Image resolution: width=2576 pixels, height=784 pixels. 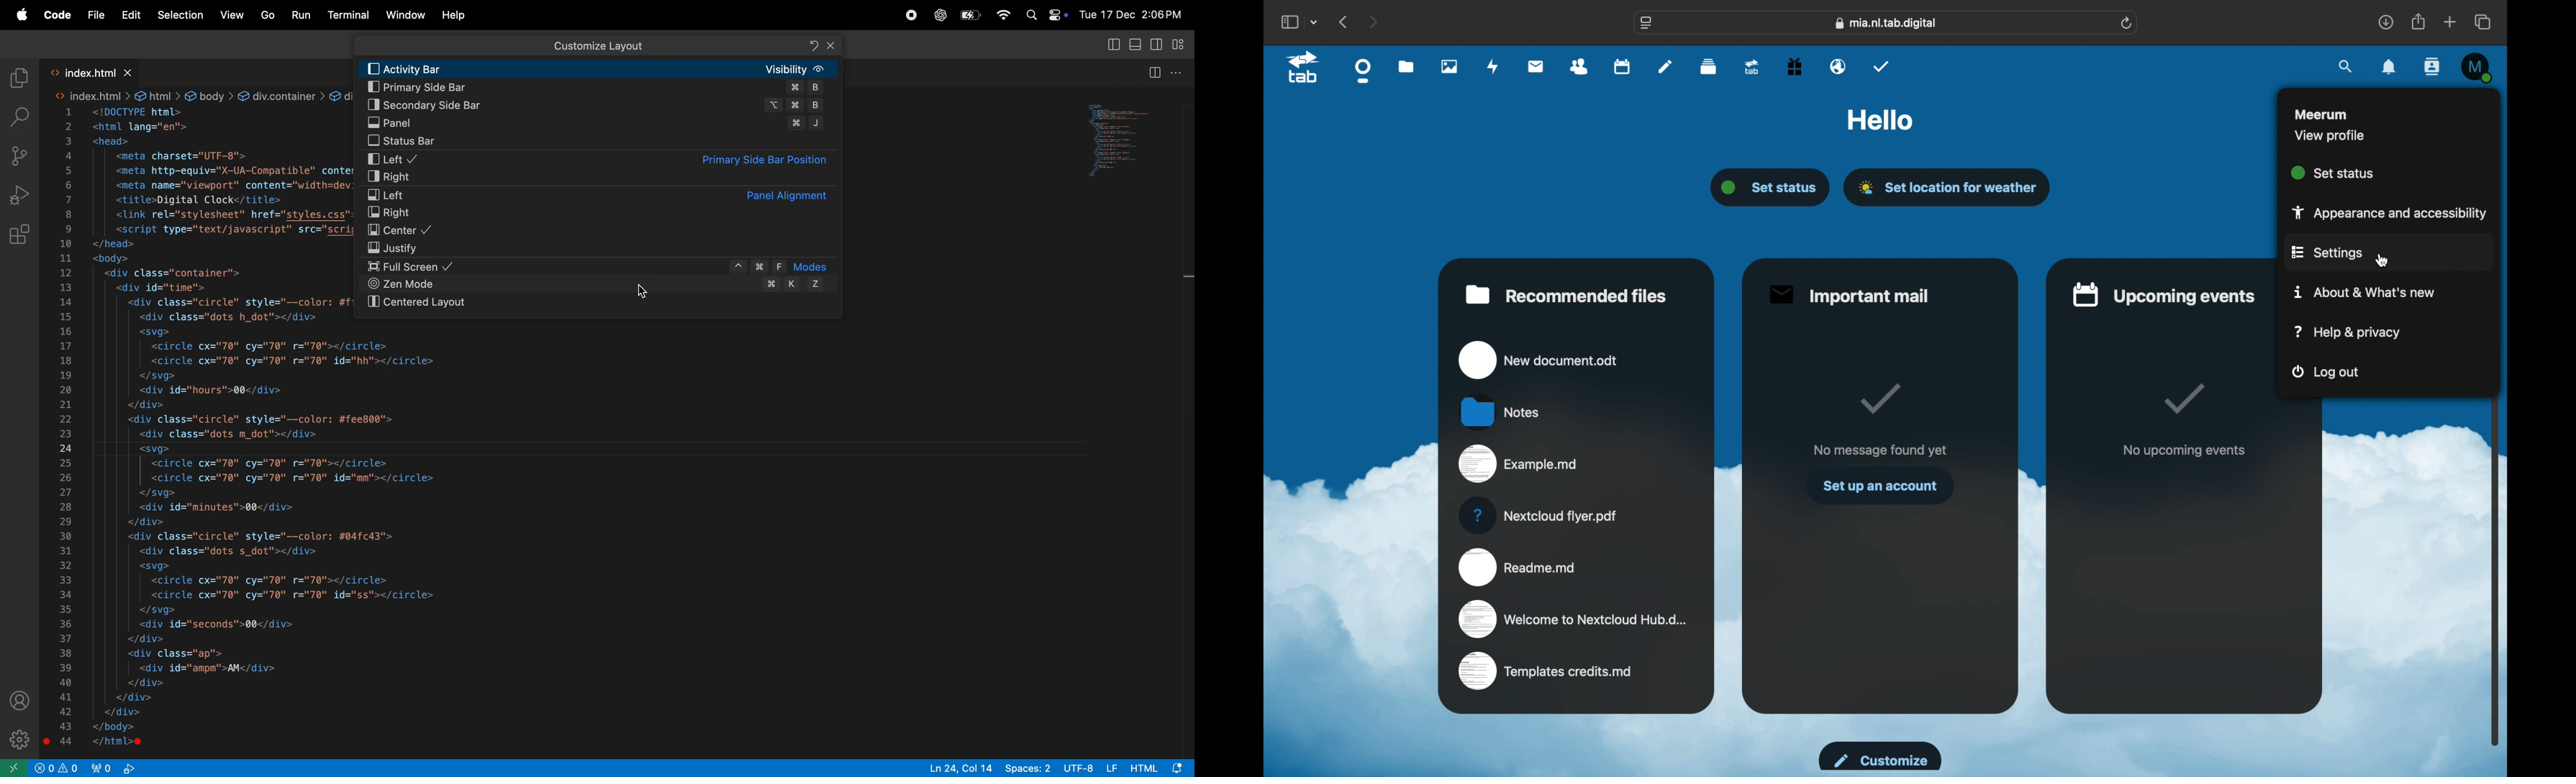 What do you see at coordinates (599, 88) in the screenshot?
I see `primary side bar` at bounding box center [599, 88].